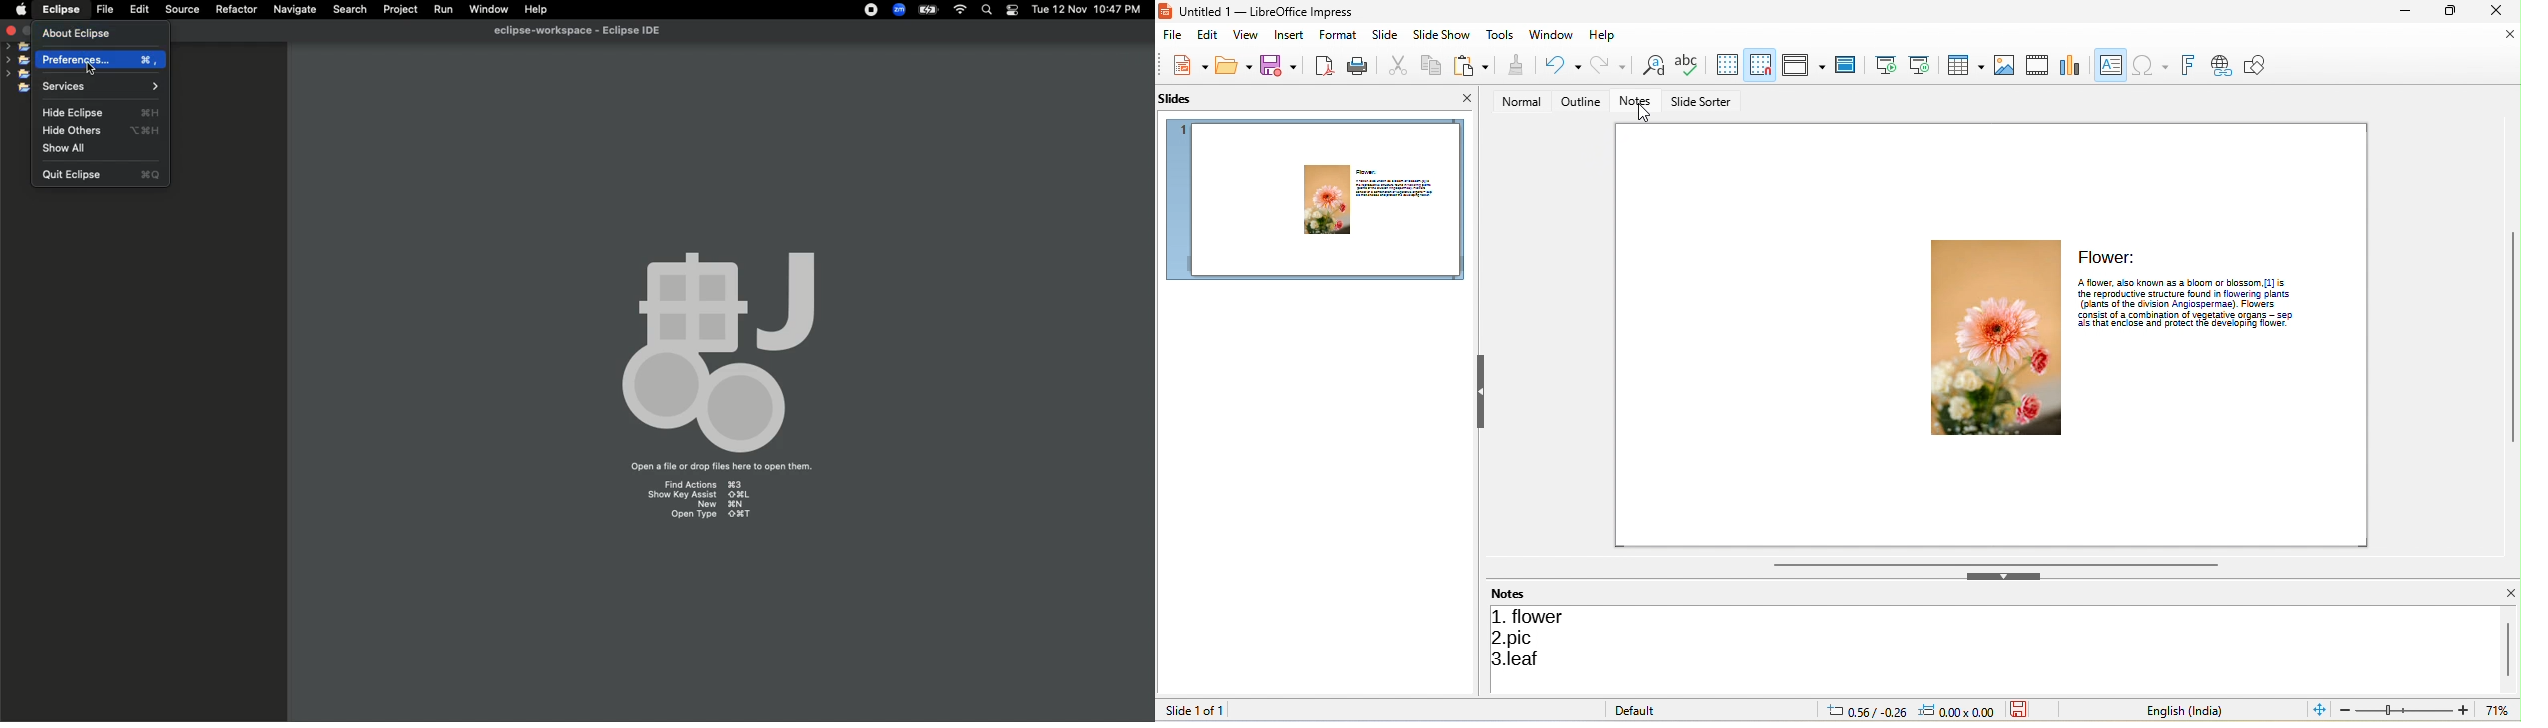 Image resolution: width=2548 pixels, height=728 pixels. I want to click on pic, so click(1519, 638).